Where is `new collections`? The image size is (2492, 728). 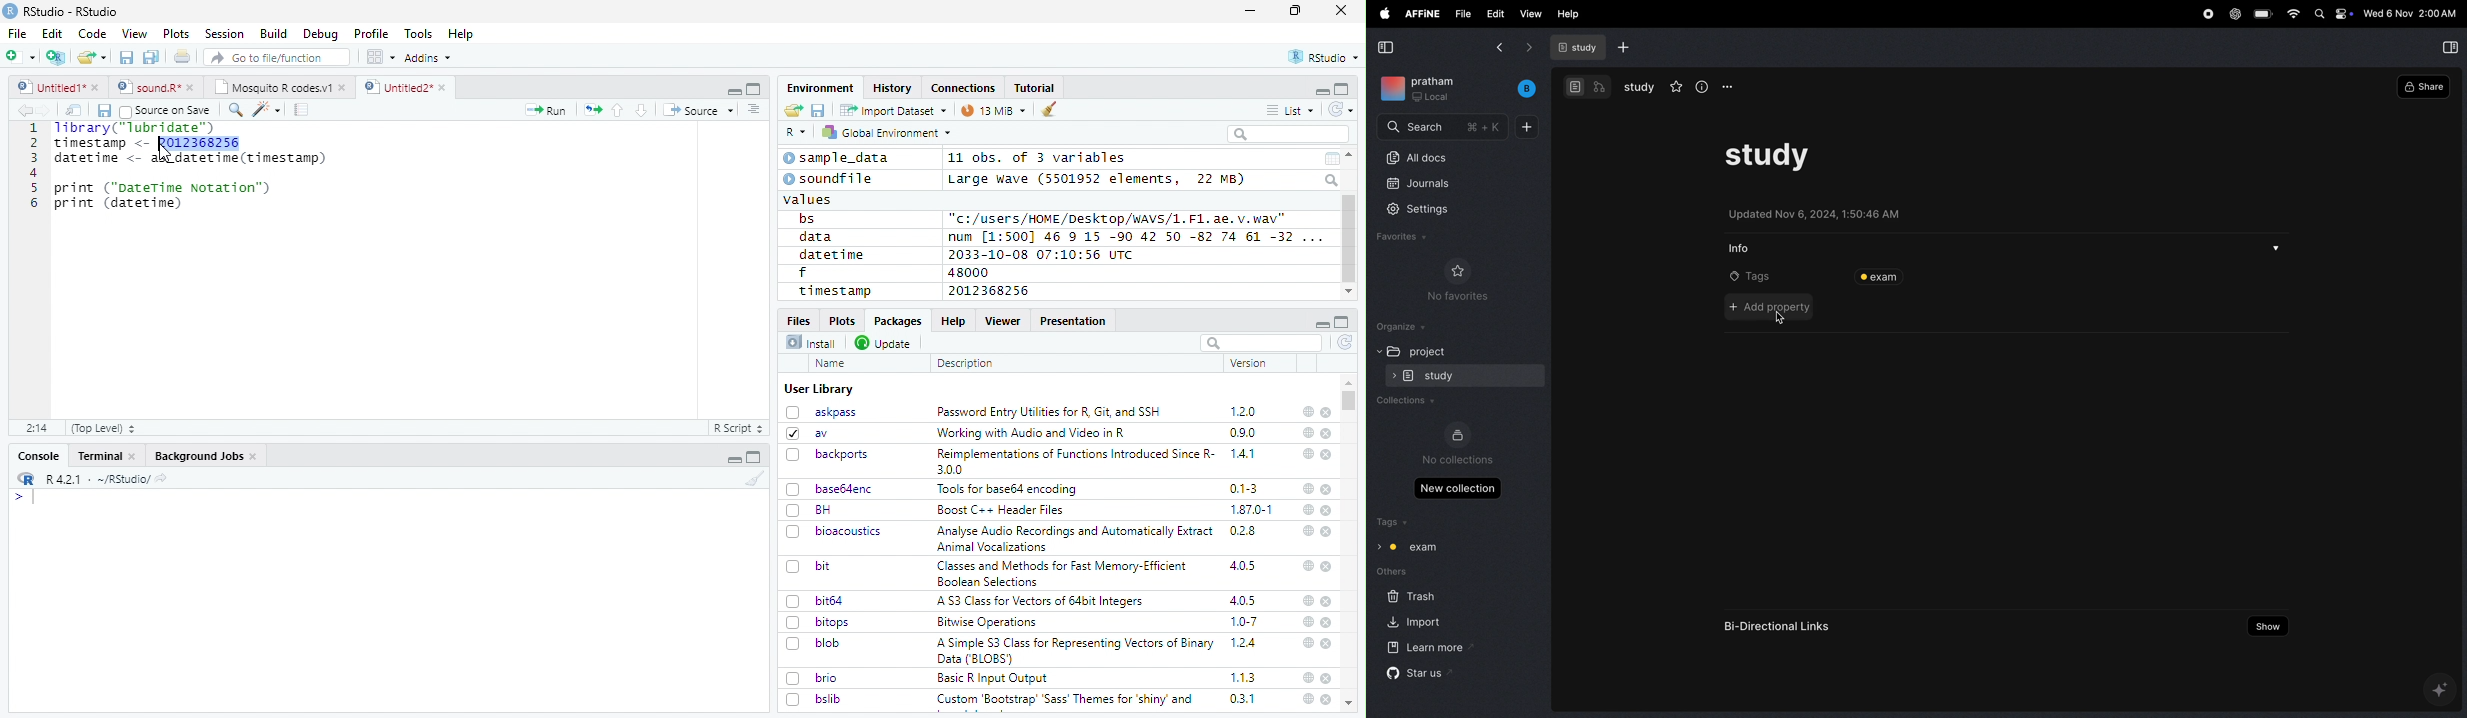
new collections is located at coordinates (1458, 490).